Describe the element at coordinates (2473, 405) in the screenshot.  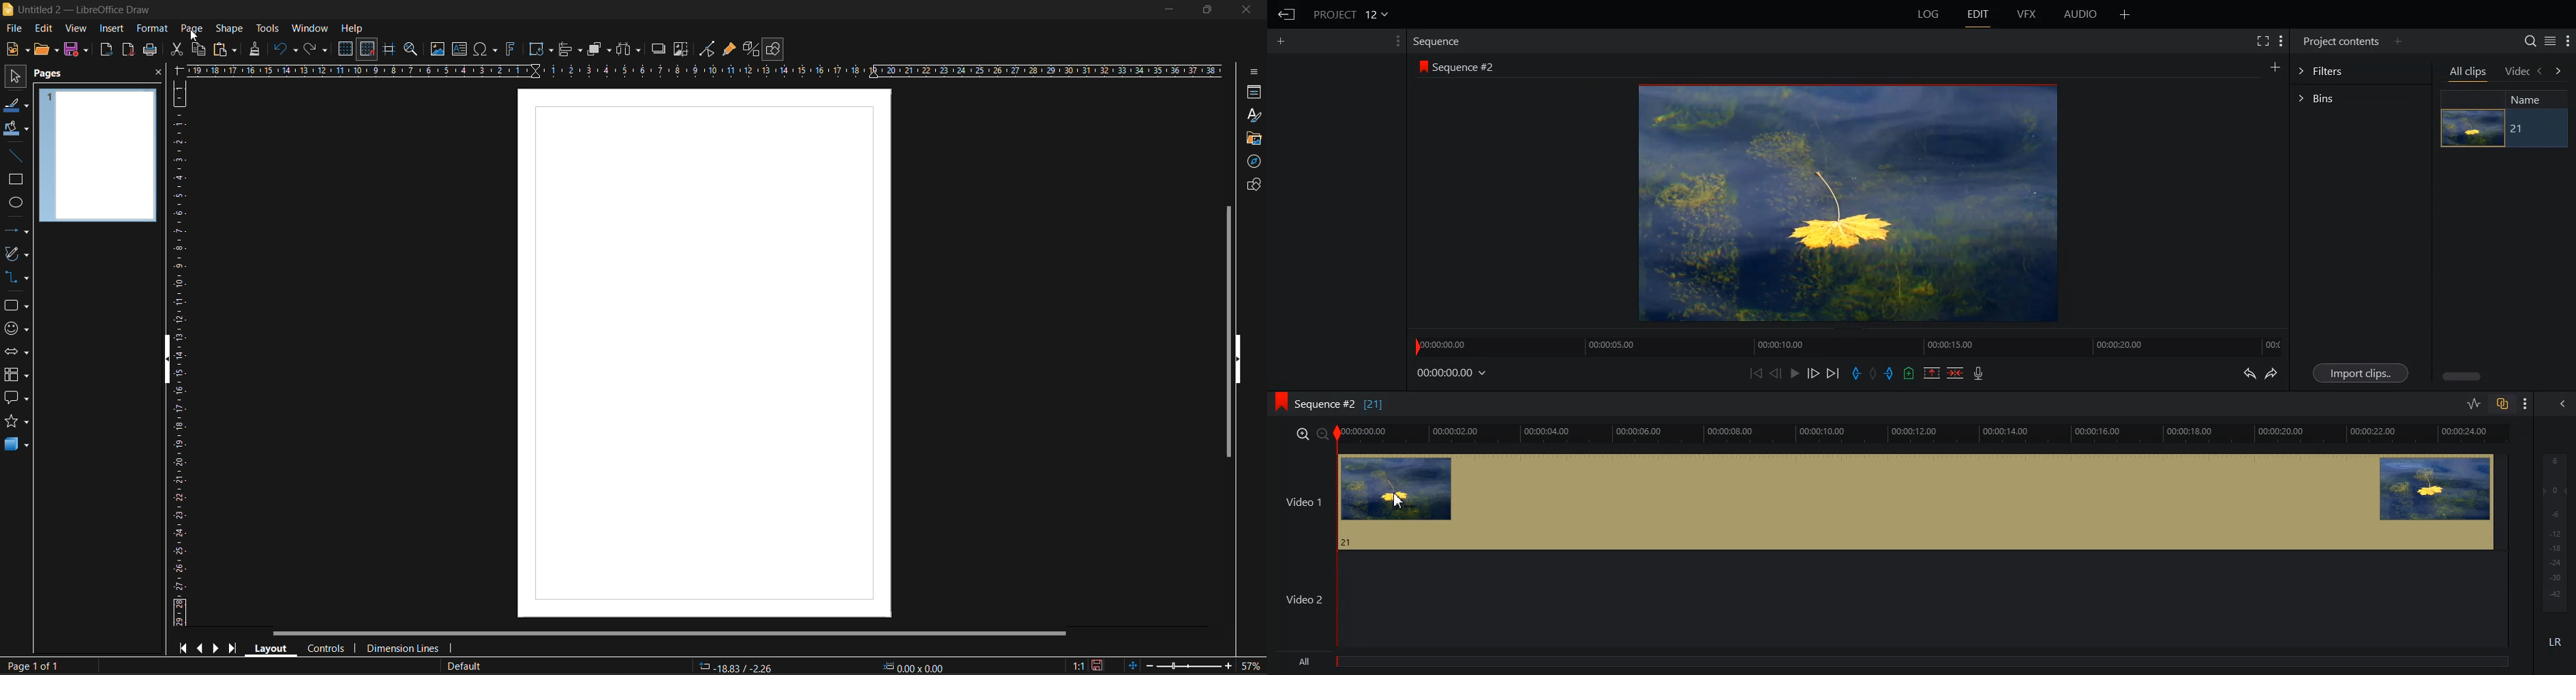
I see `Toggle Audio level editing` at that location.